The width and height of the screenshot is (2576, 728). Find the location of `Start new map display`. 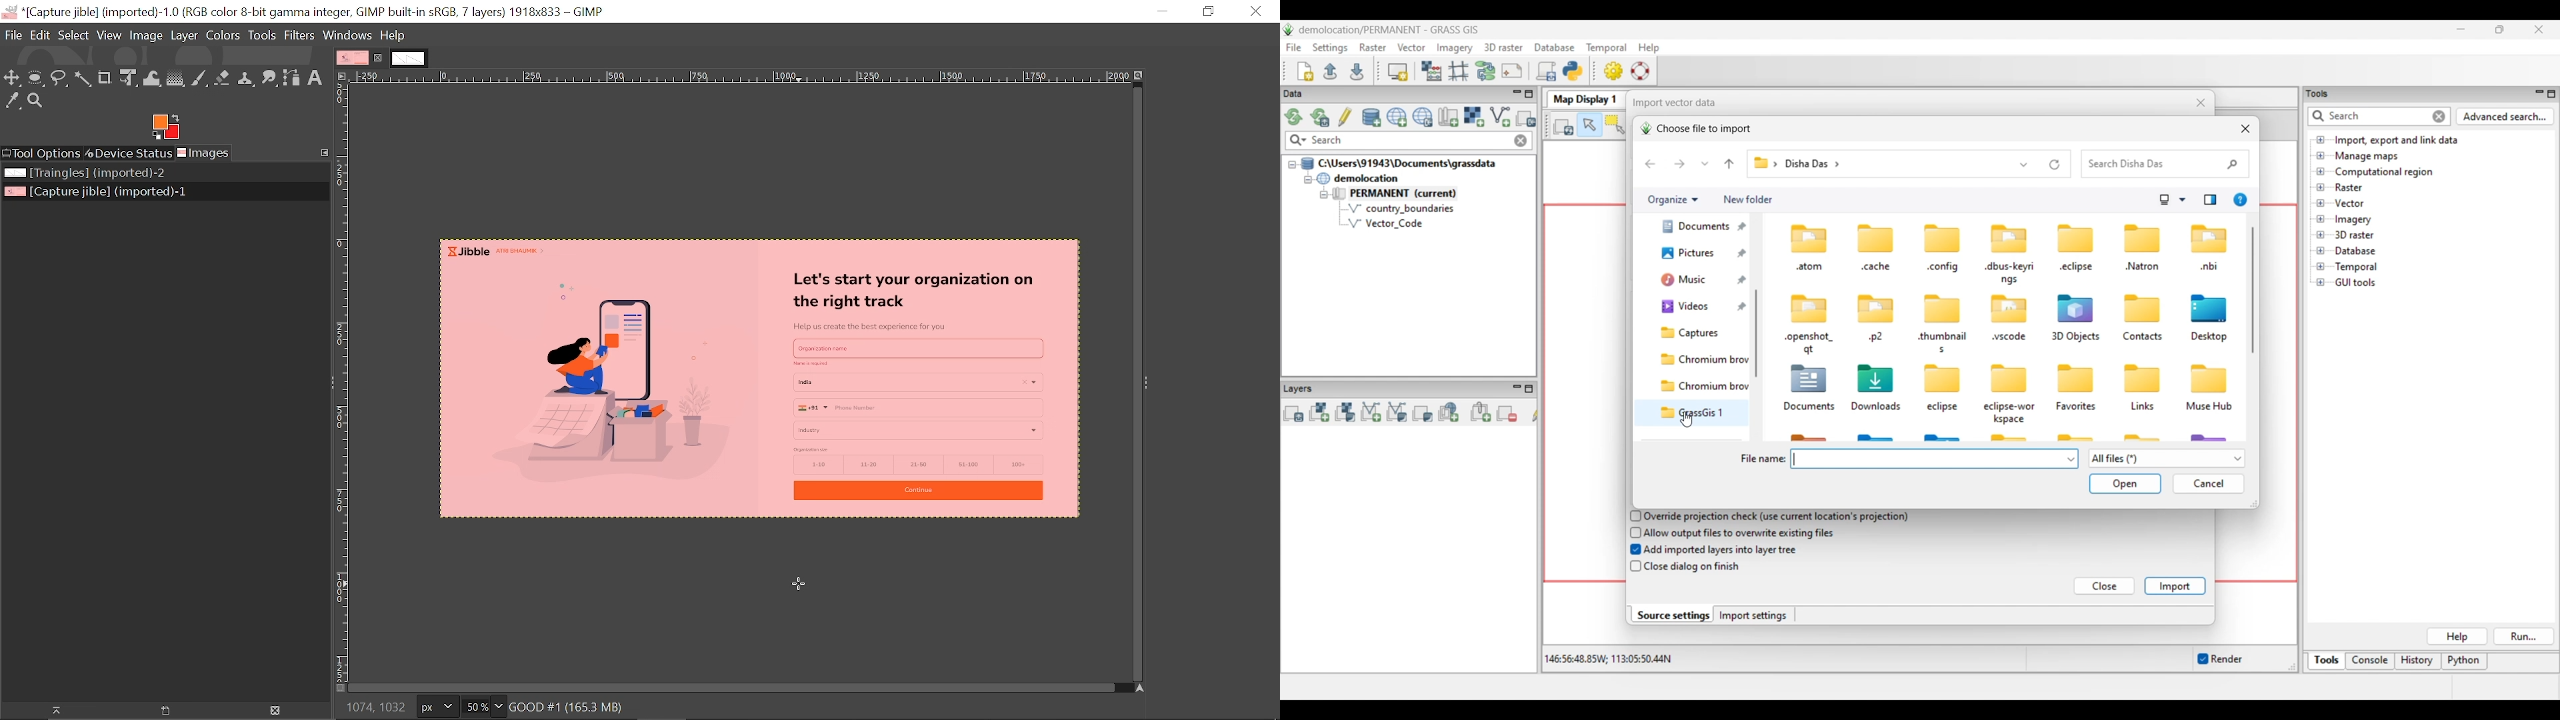

Start new map display is located at coordinates (1398, 72).